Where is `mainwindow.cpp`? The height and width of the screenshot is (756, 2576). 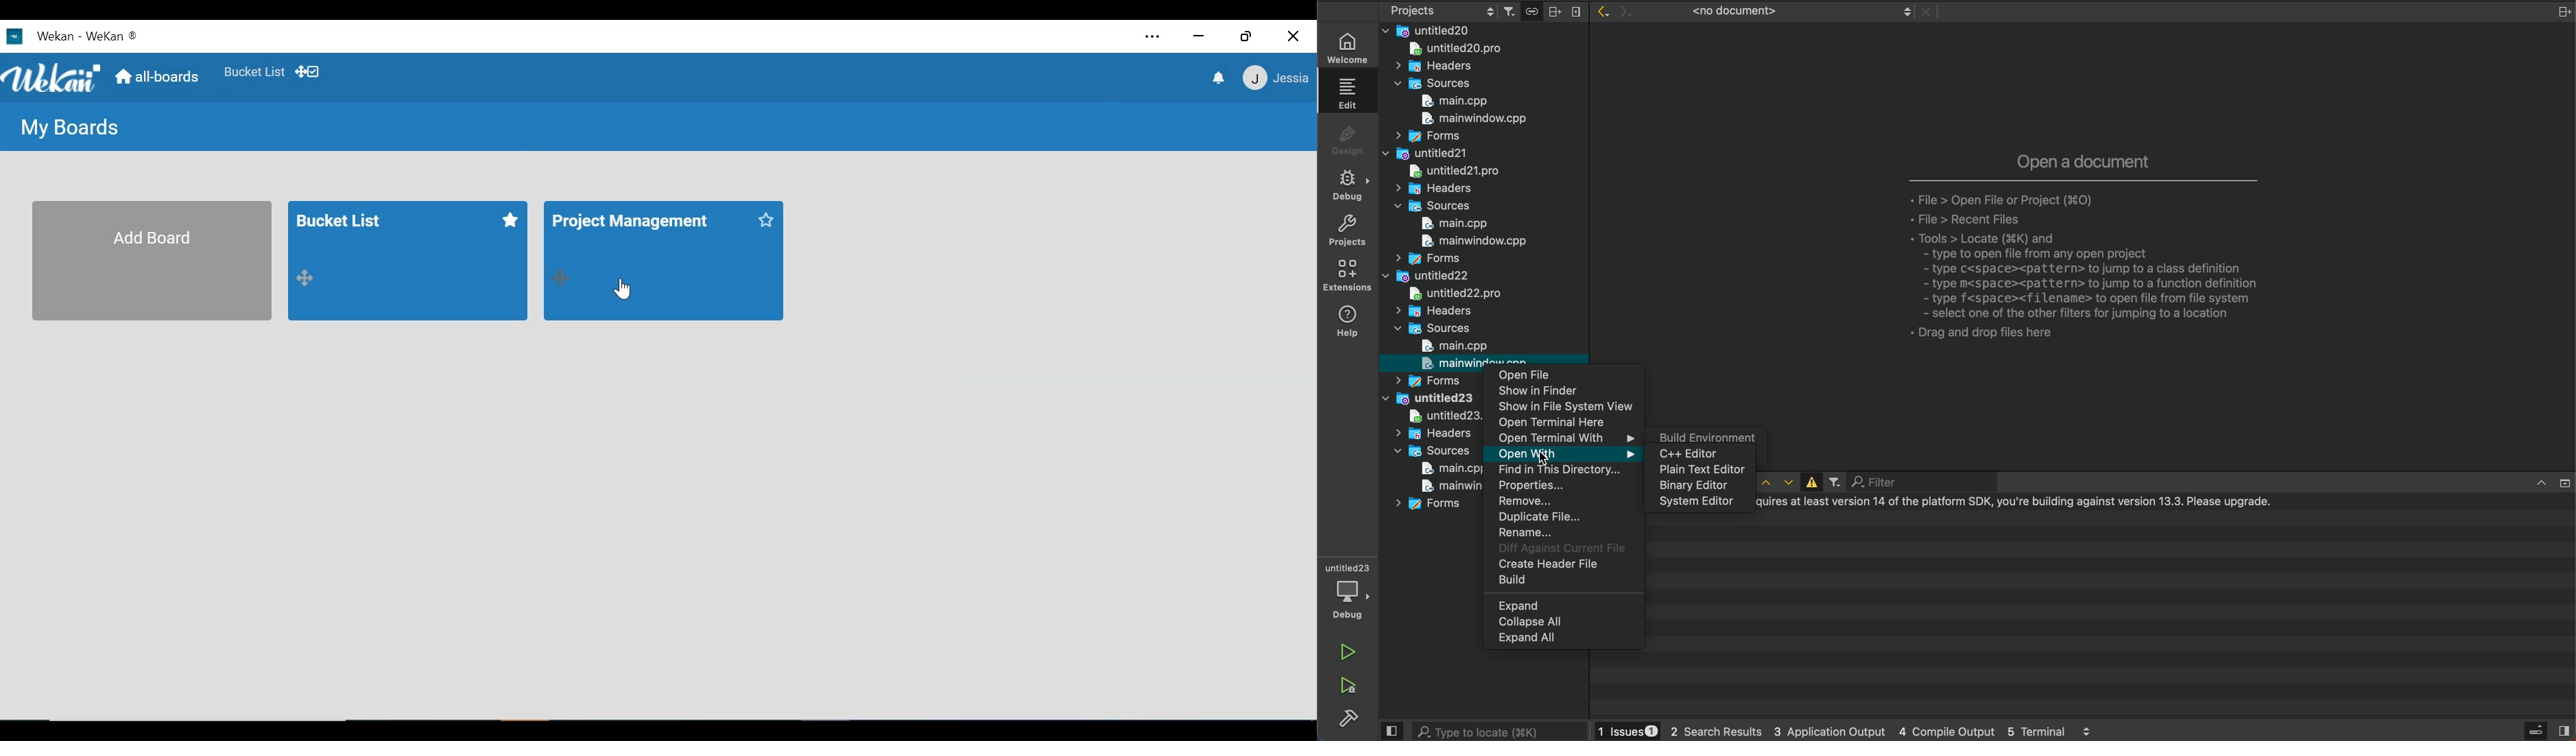
mainwindow.cpp is located at coordinates (1438, 486).